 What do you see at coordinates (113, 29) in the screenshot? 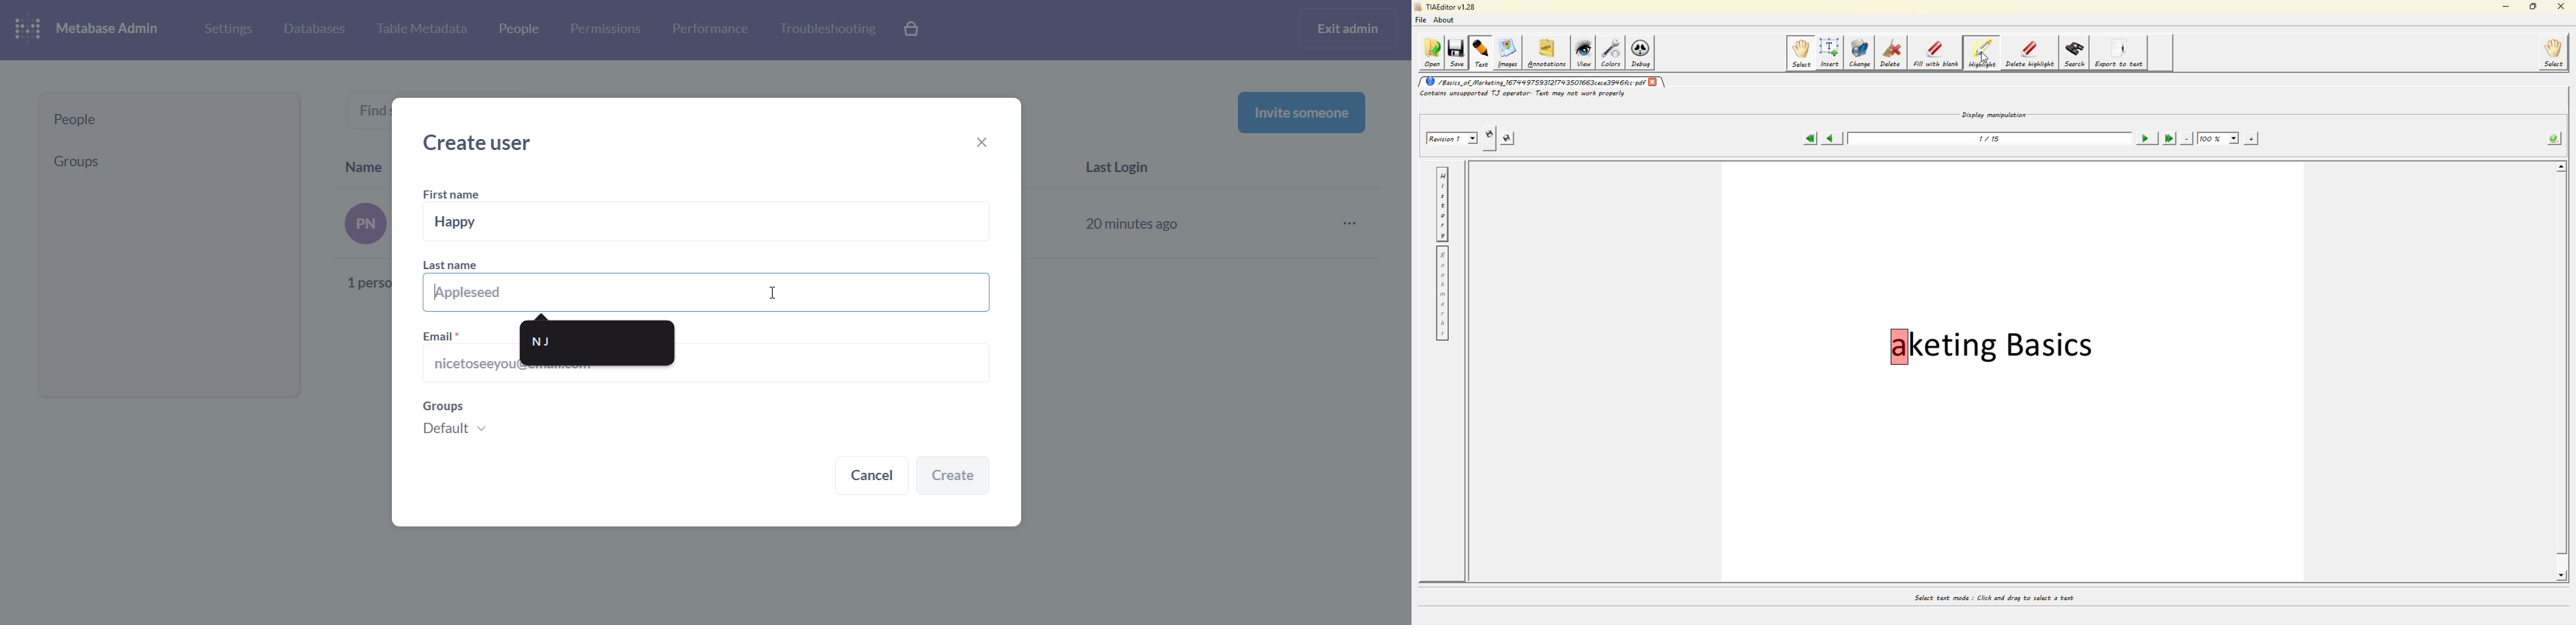
I see `metabase admin` at bounding box center [113, 29].